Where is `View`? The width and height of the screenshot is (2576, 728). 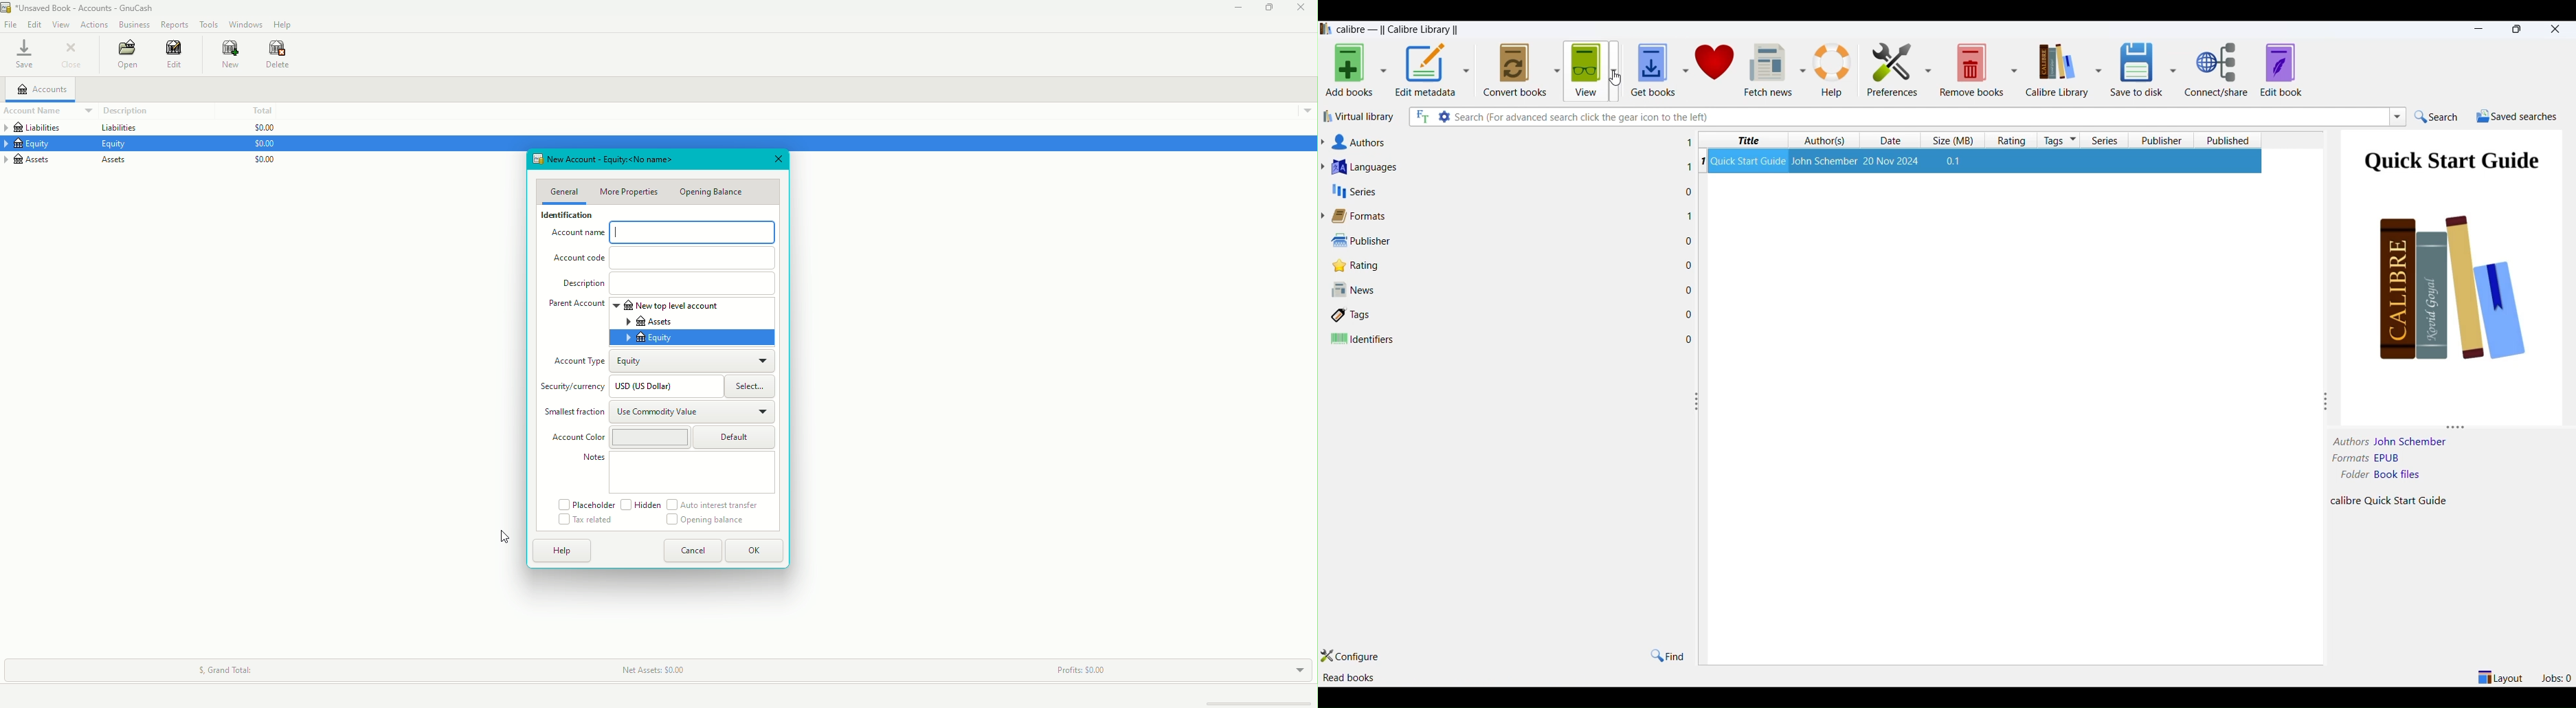 View is located at coordinates (60, 23).